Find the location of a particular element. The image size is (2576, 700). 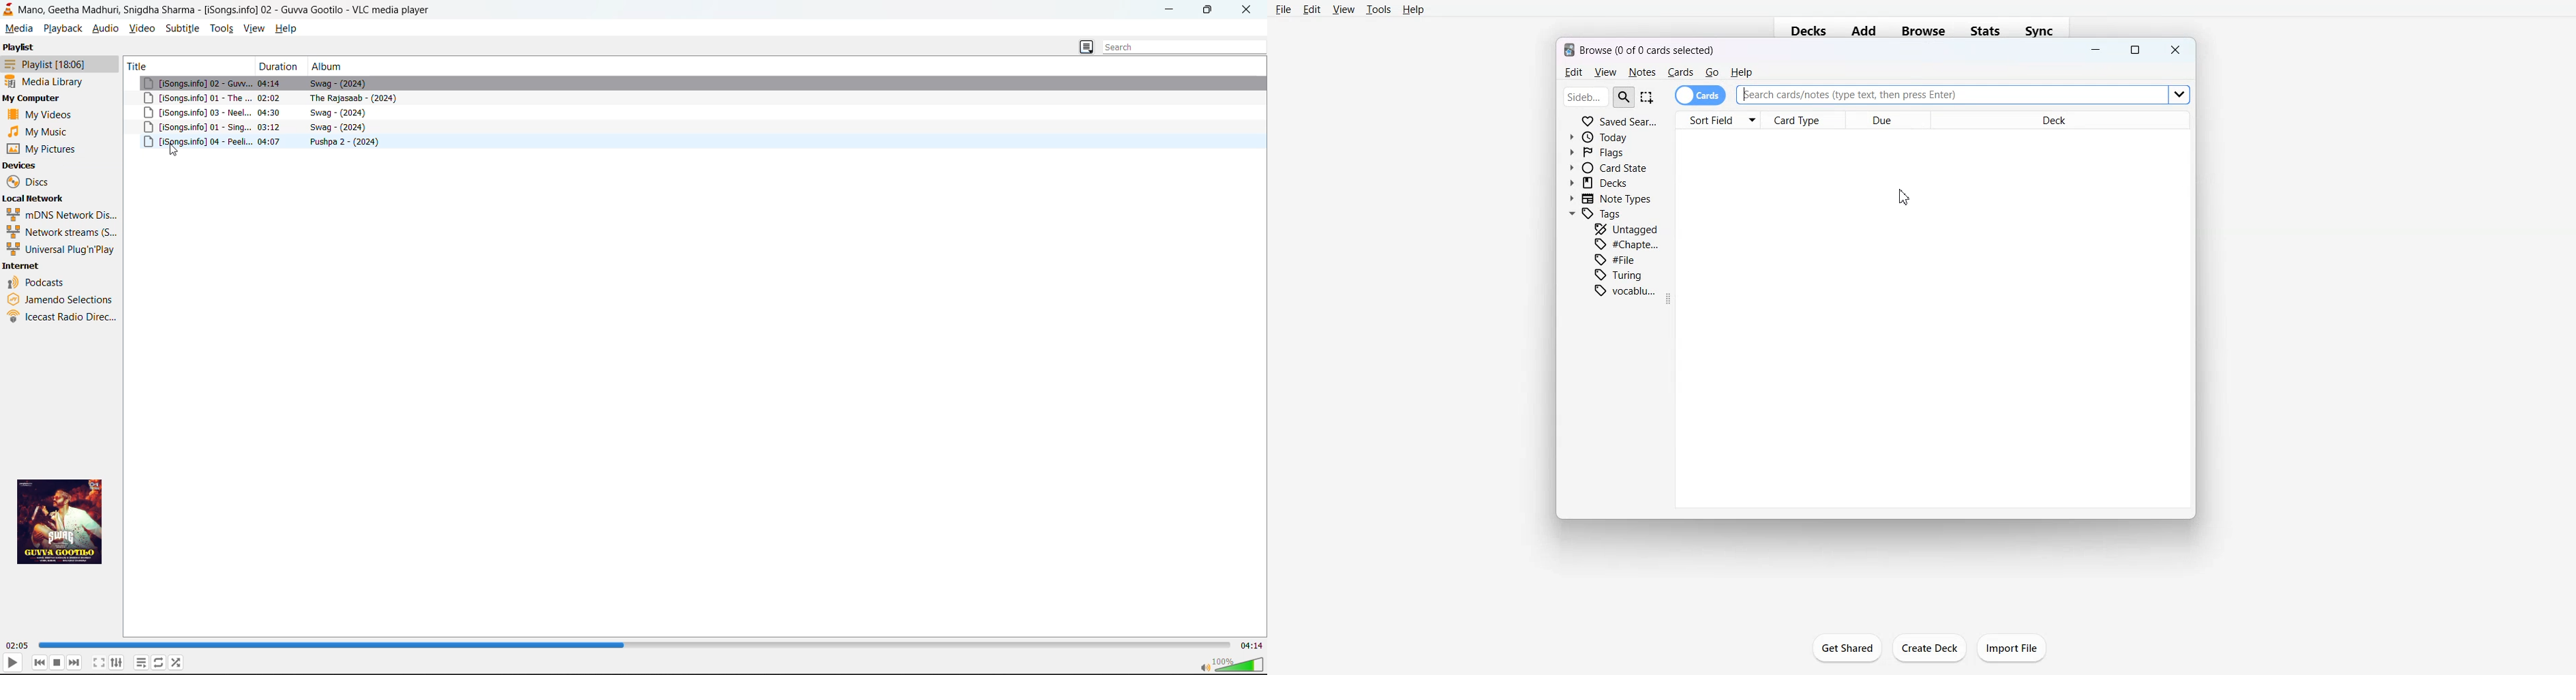

jamendo selections is located at coordinates (62, 298).